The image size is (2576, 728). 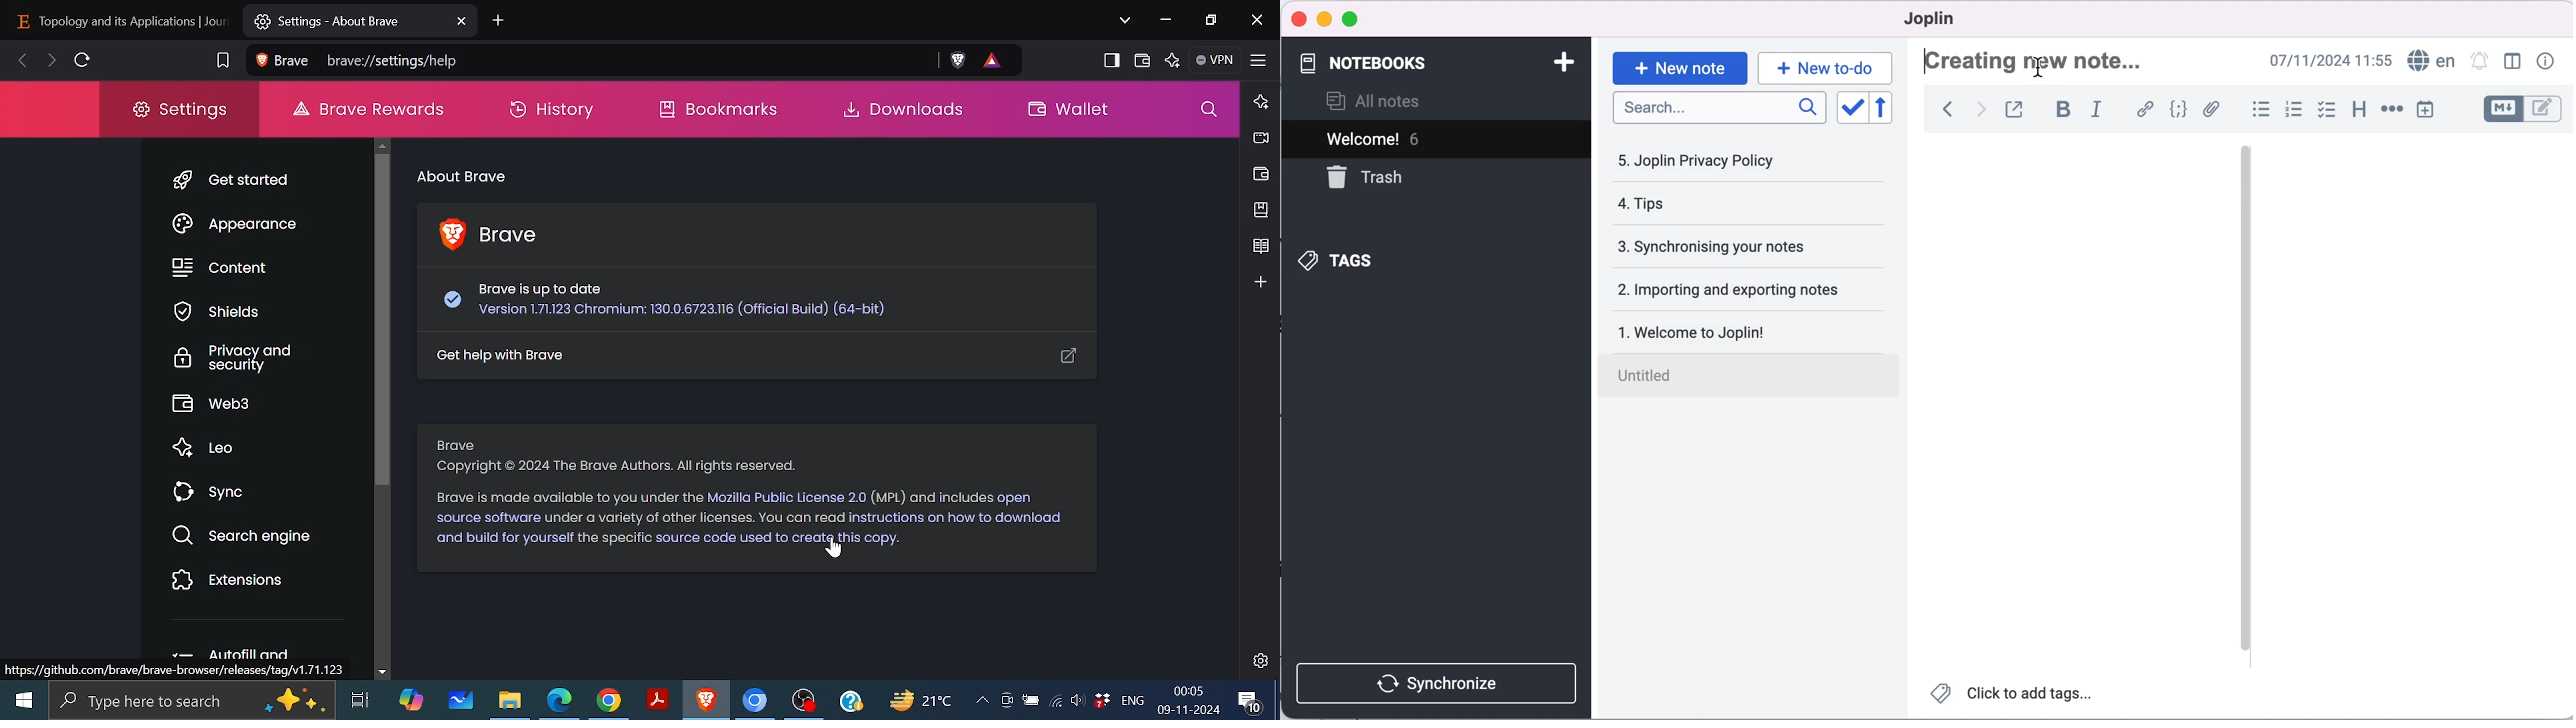 What do you see at coordinates (1717, 206) in the screenshot?
I see `tips` at bounding box center [1717, 206].